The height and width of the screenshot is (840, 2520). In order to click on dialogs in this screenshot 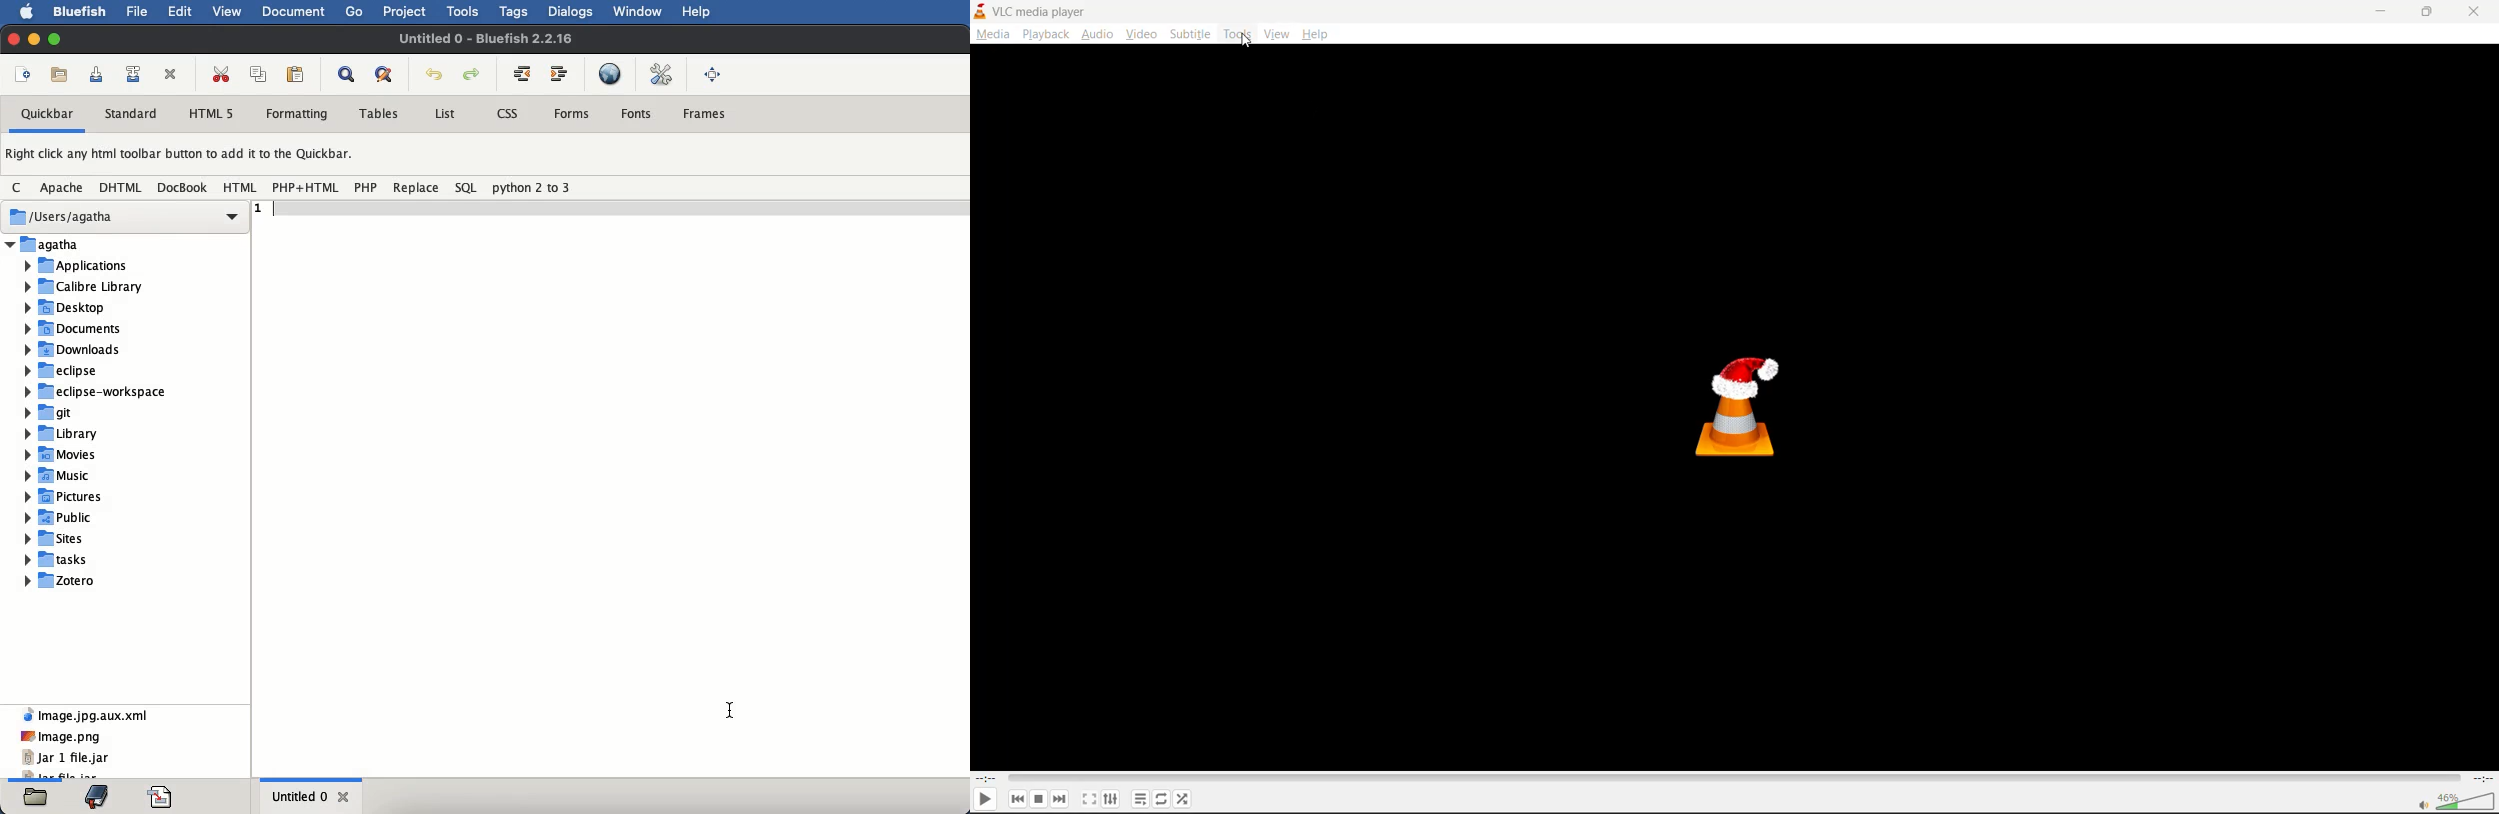, I will do `click(572, 12)`.